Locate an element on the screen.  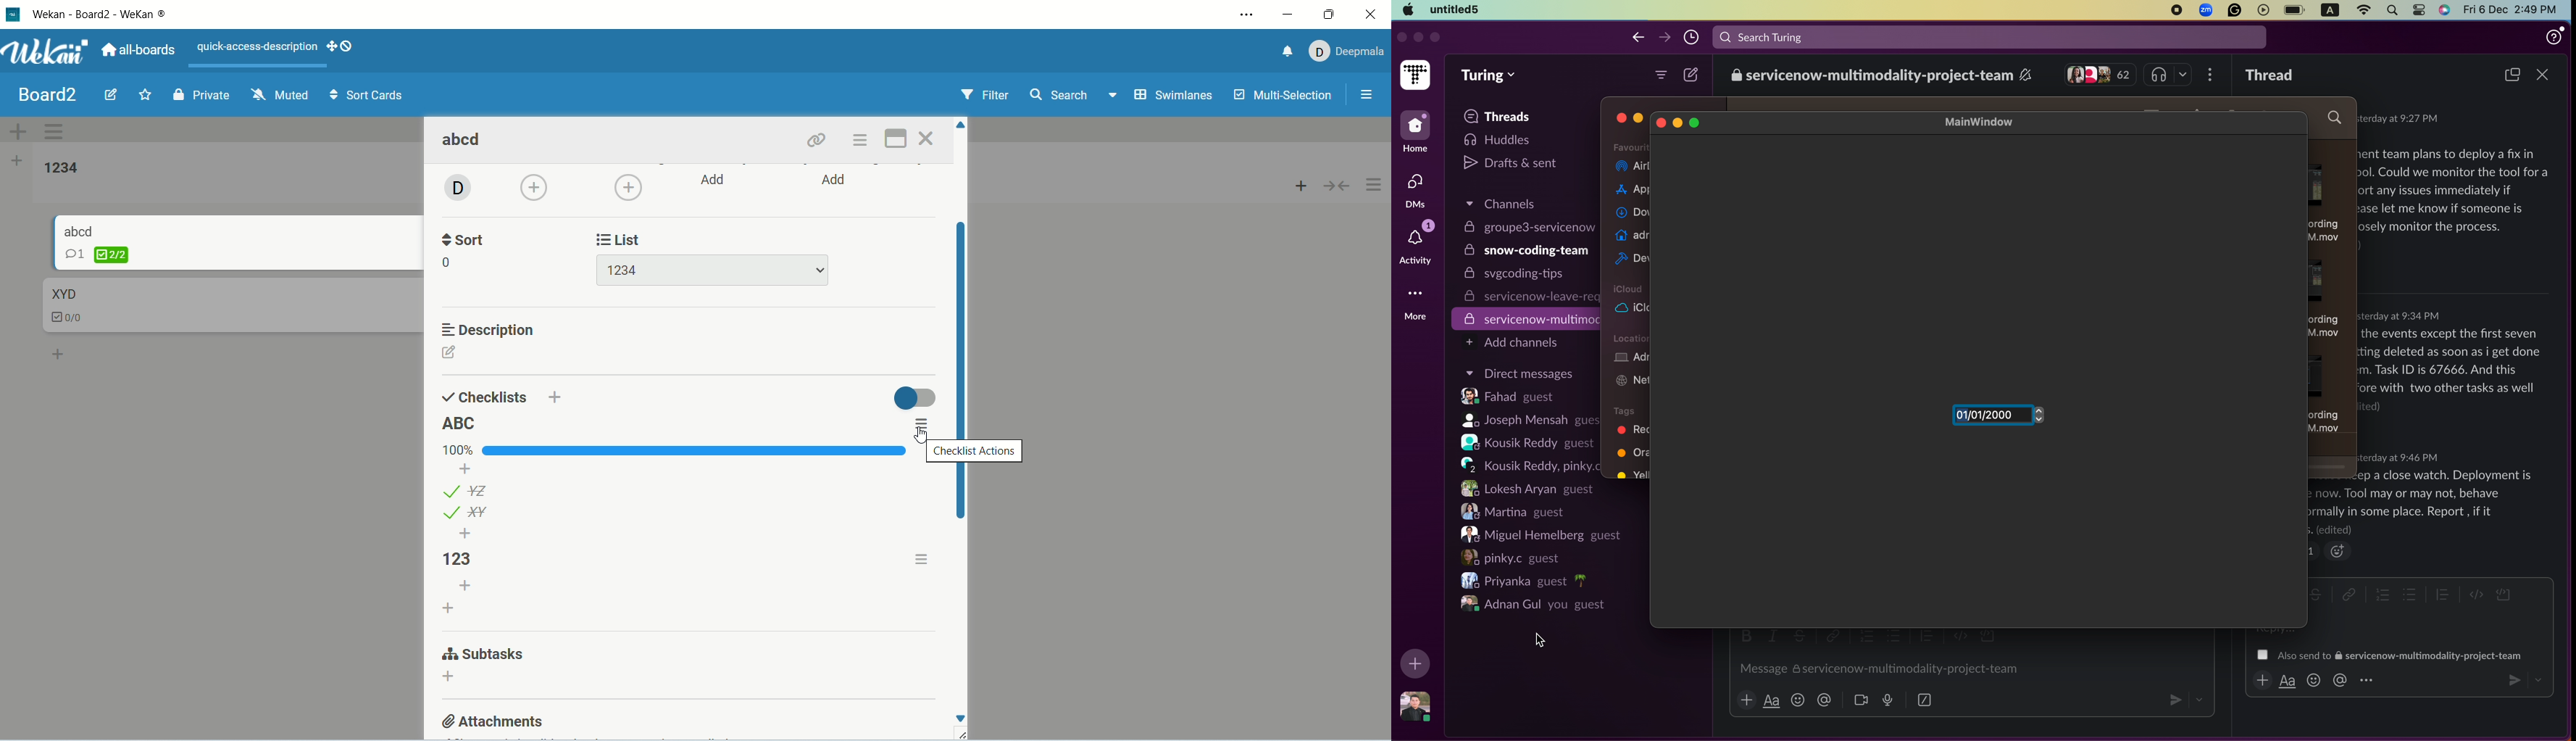
list is located at coordinates (465, 513).